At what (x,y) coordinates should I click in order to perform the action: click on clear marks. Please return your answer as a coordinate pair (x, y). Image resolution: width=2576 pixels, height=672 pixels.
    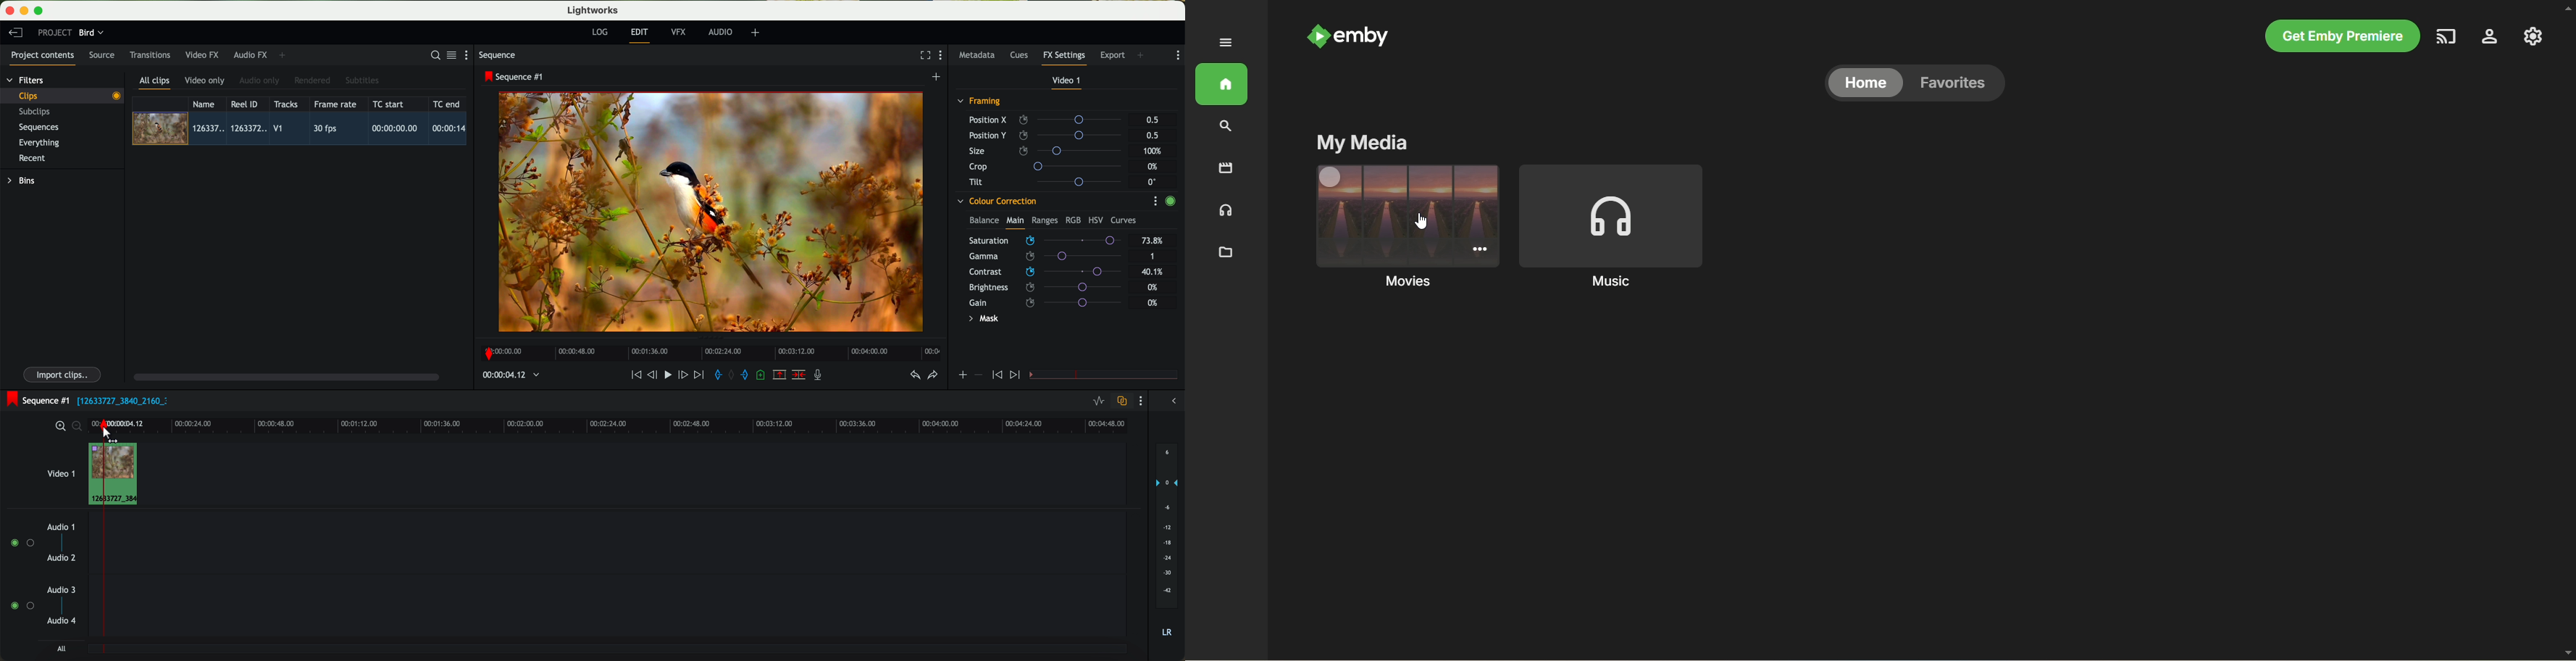
    Looking at the image, I should click on (732, 375).